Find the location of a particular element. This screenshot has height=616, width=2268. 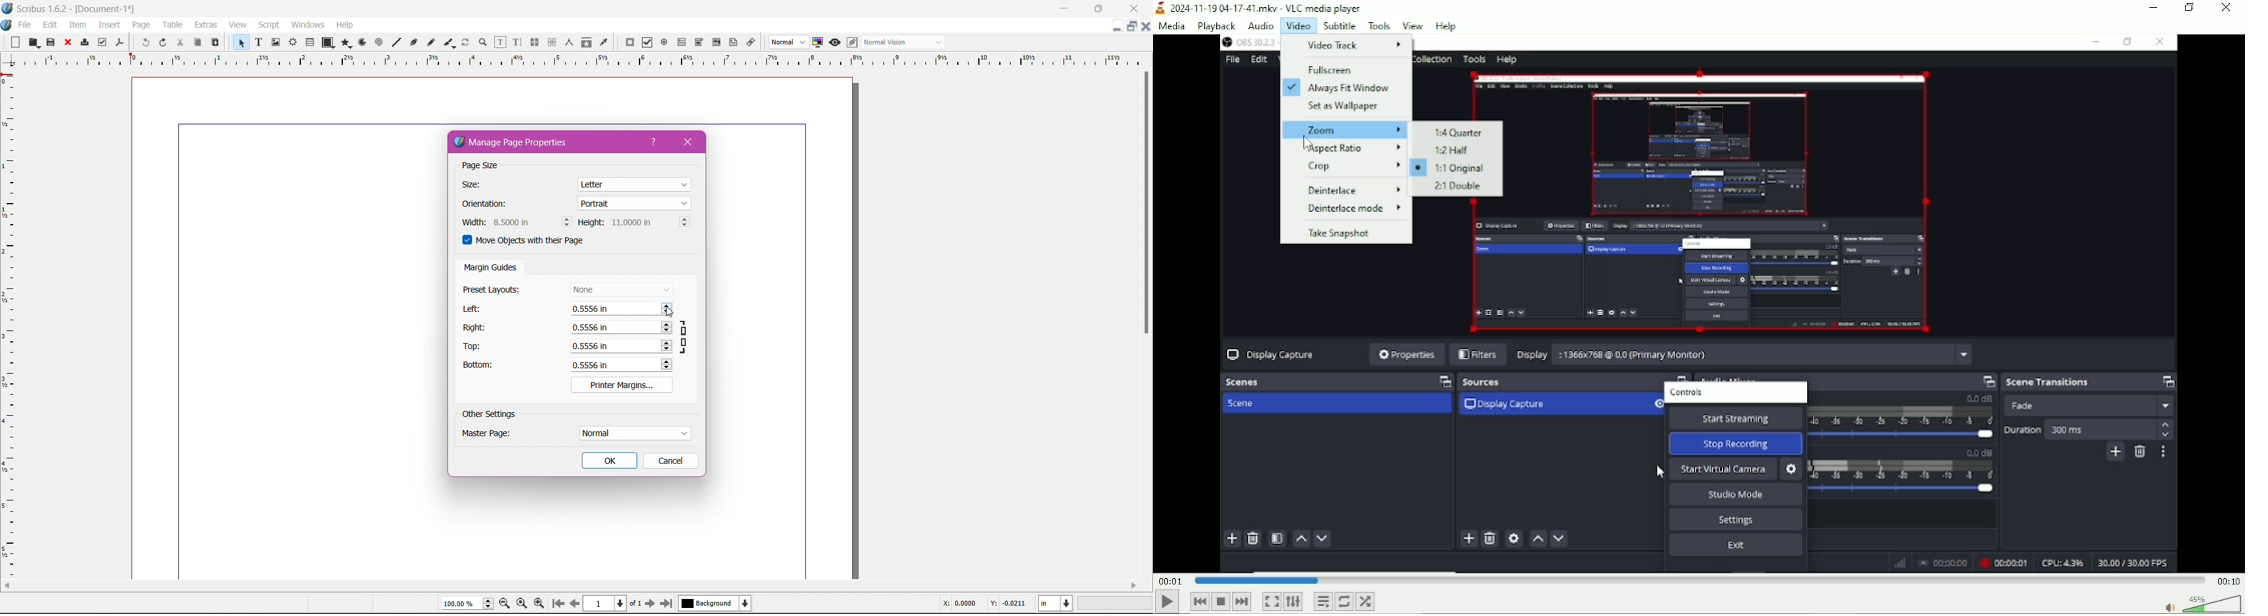

Set Top margin is located at coordinates (621, 345).